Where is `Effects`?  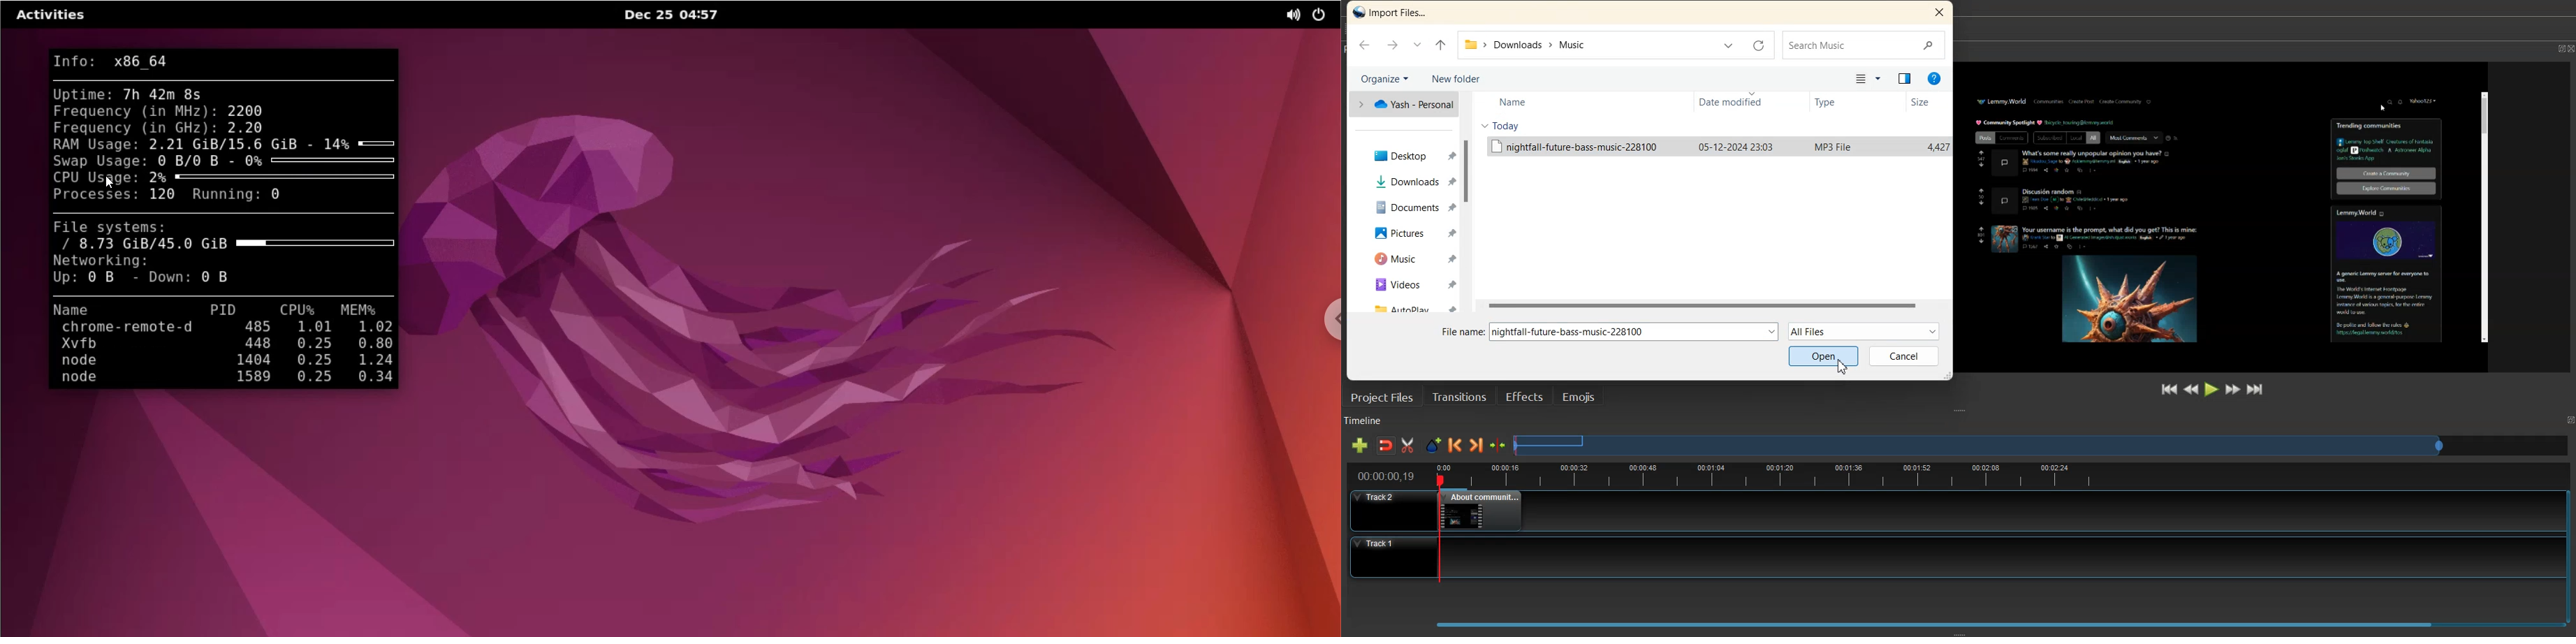
Effects is located at coordinates (1524, 395).